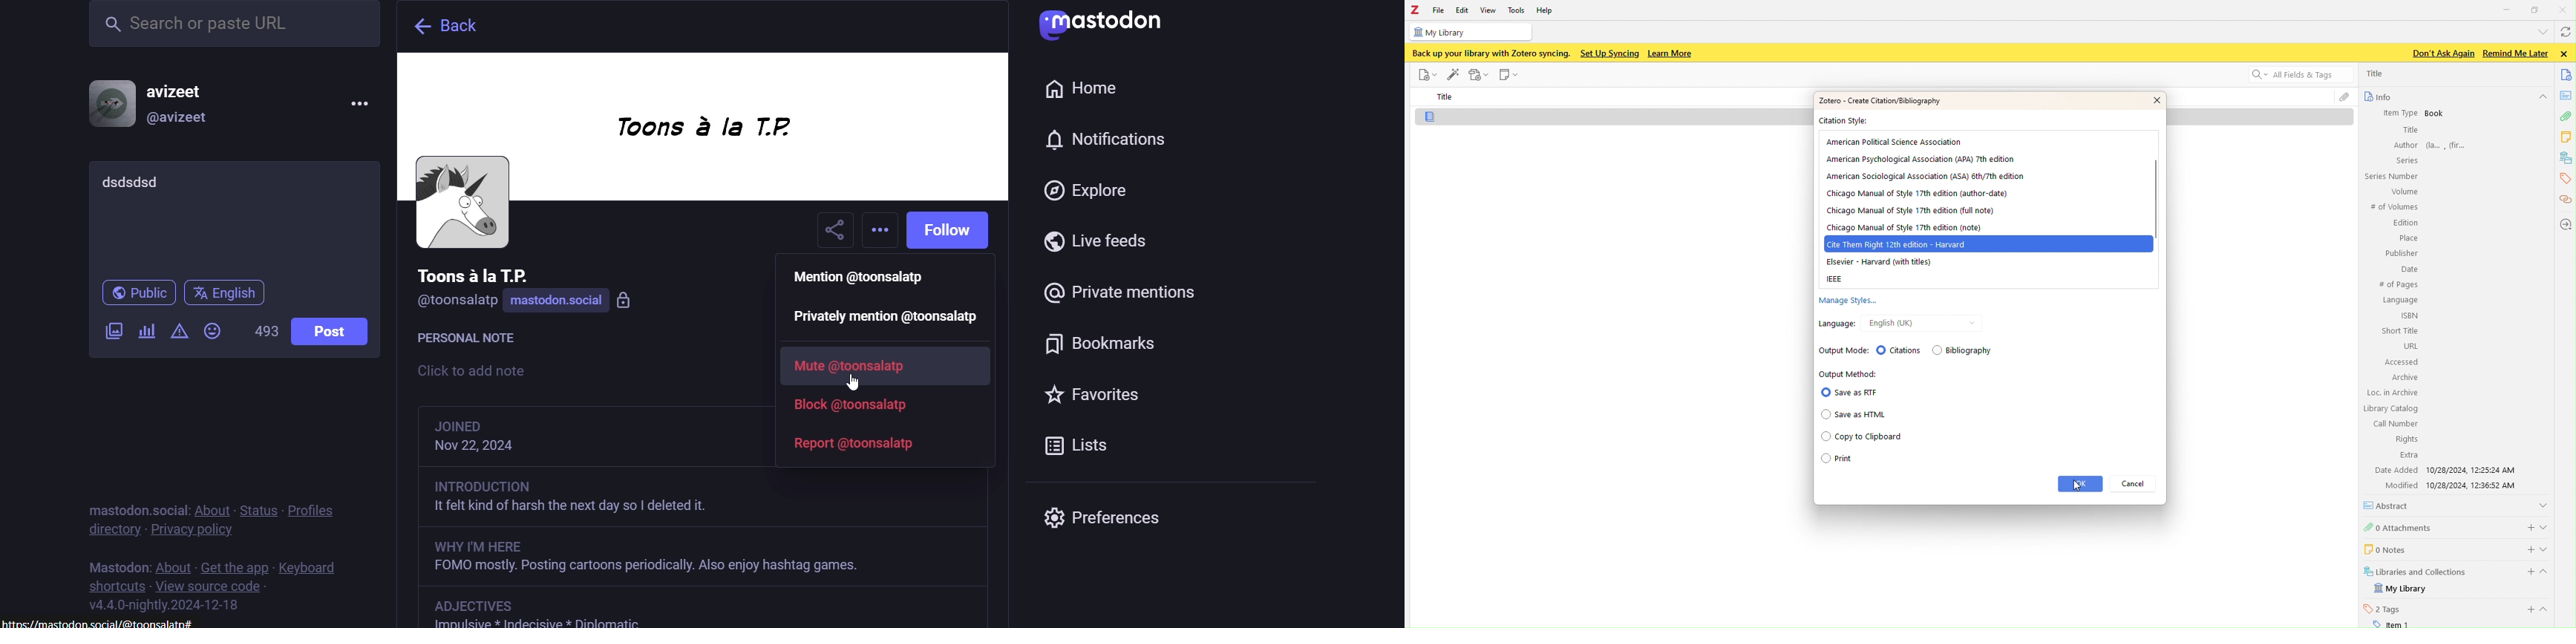  What do you see at coordinates (2548, 609) in the screenshot?
I see `show` at bounding box center [2548, 609].